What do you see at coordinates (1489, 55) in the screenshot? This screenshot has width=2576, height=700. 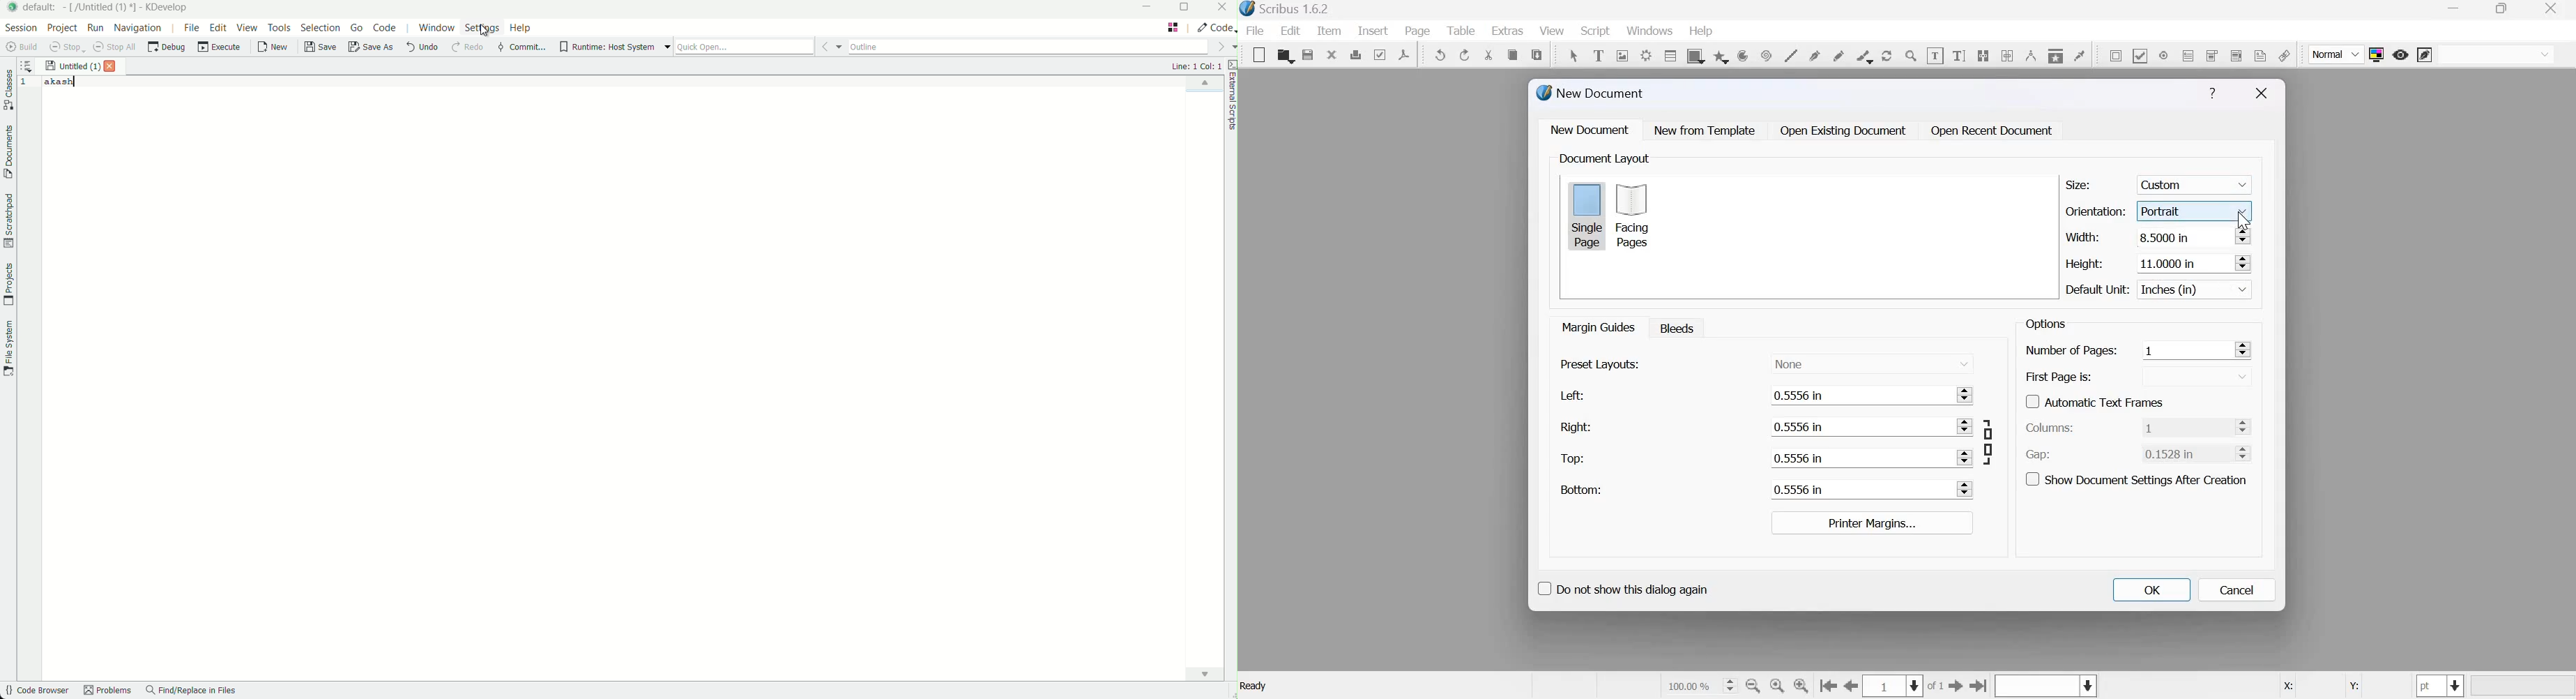 I see `cut` at bounding box center [1489, 55].